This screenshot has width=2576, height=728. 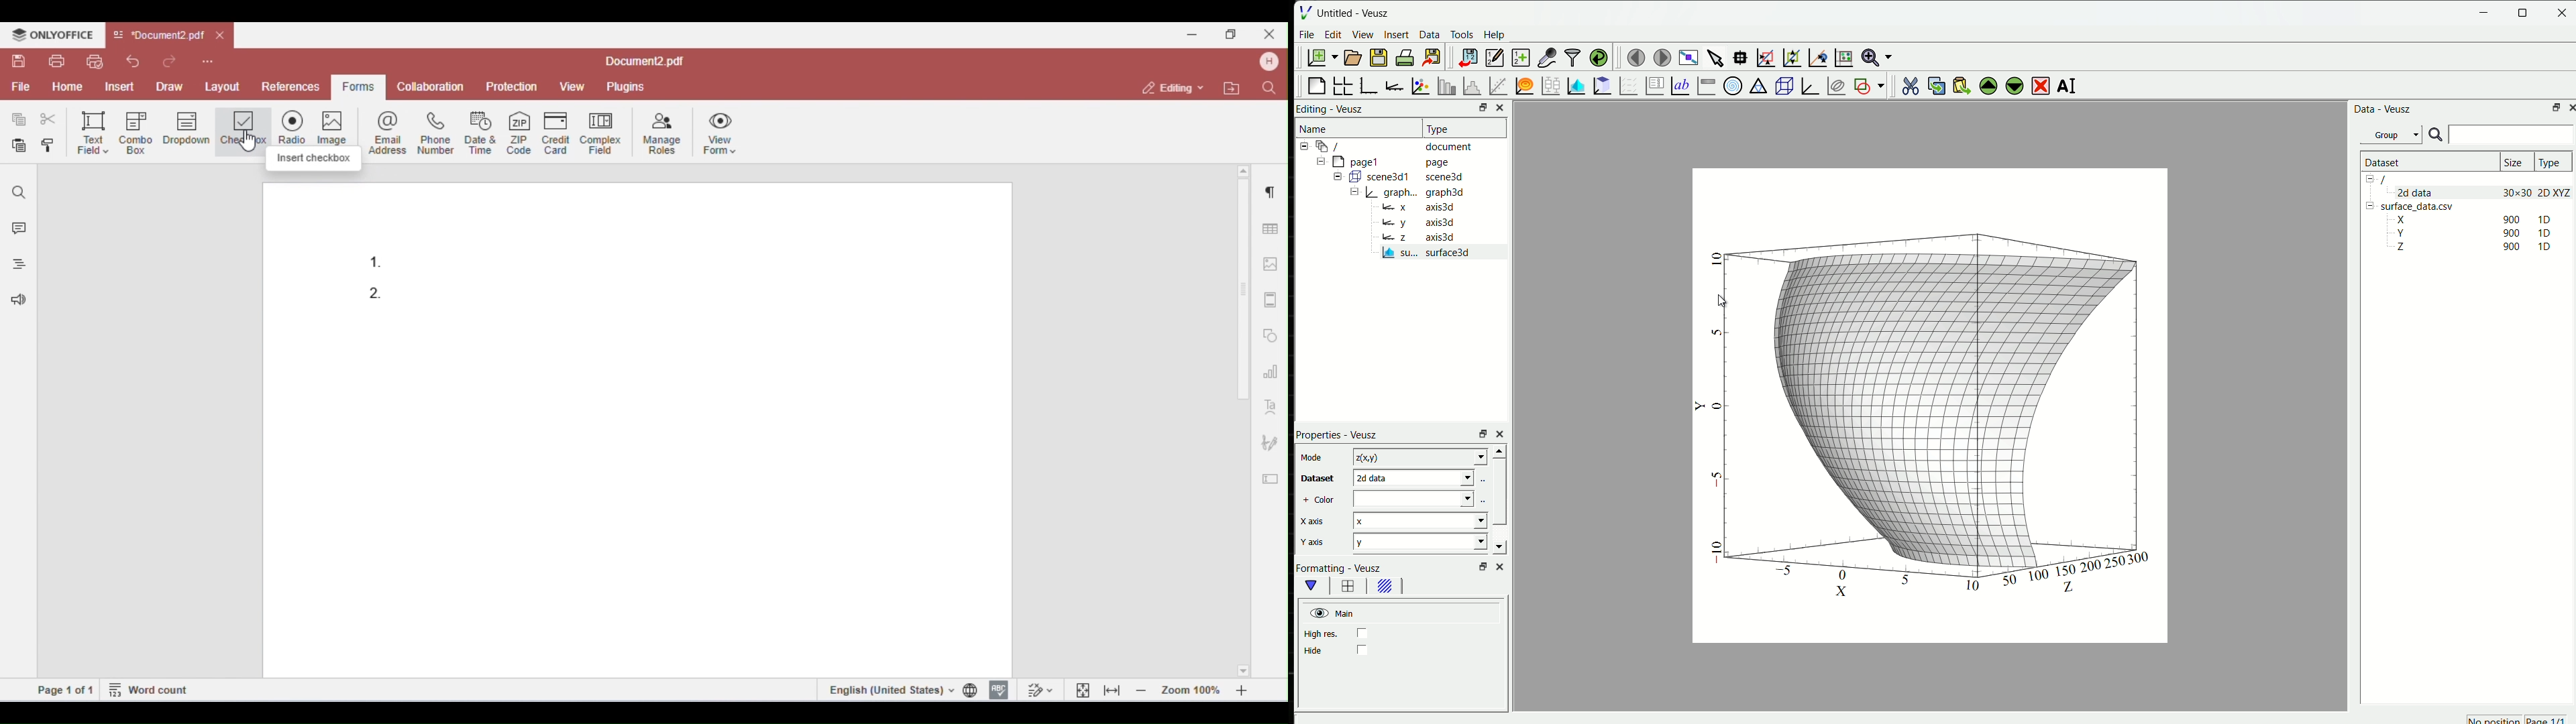 I want to click on plot a vector field, so click(x=1629, y=85).